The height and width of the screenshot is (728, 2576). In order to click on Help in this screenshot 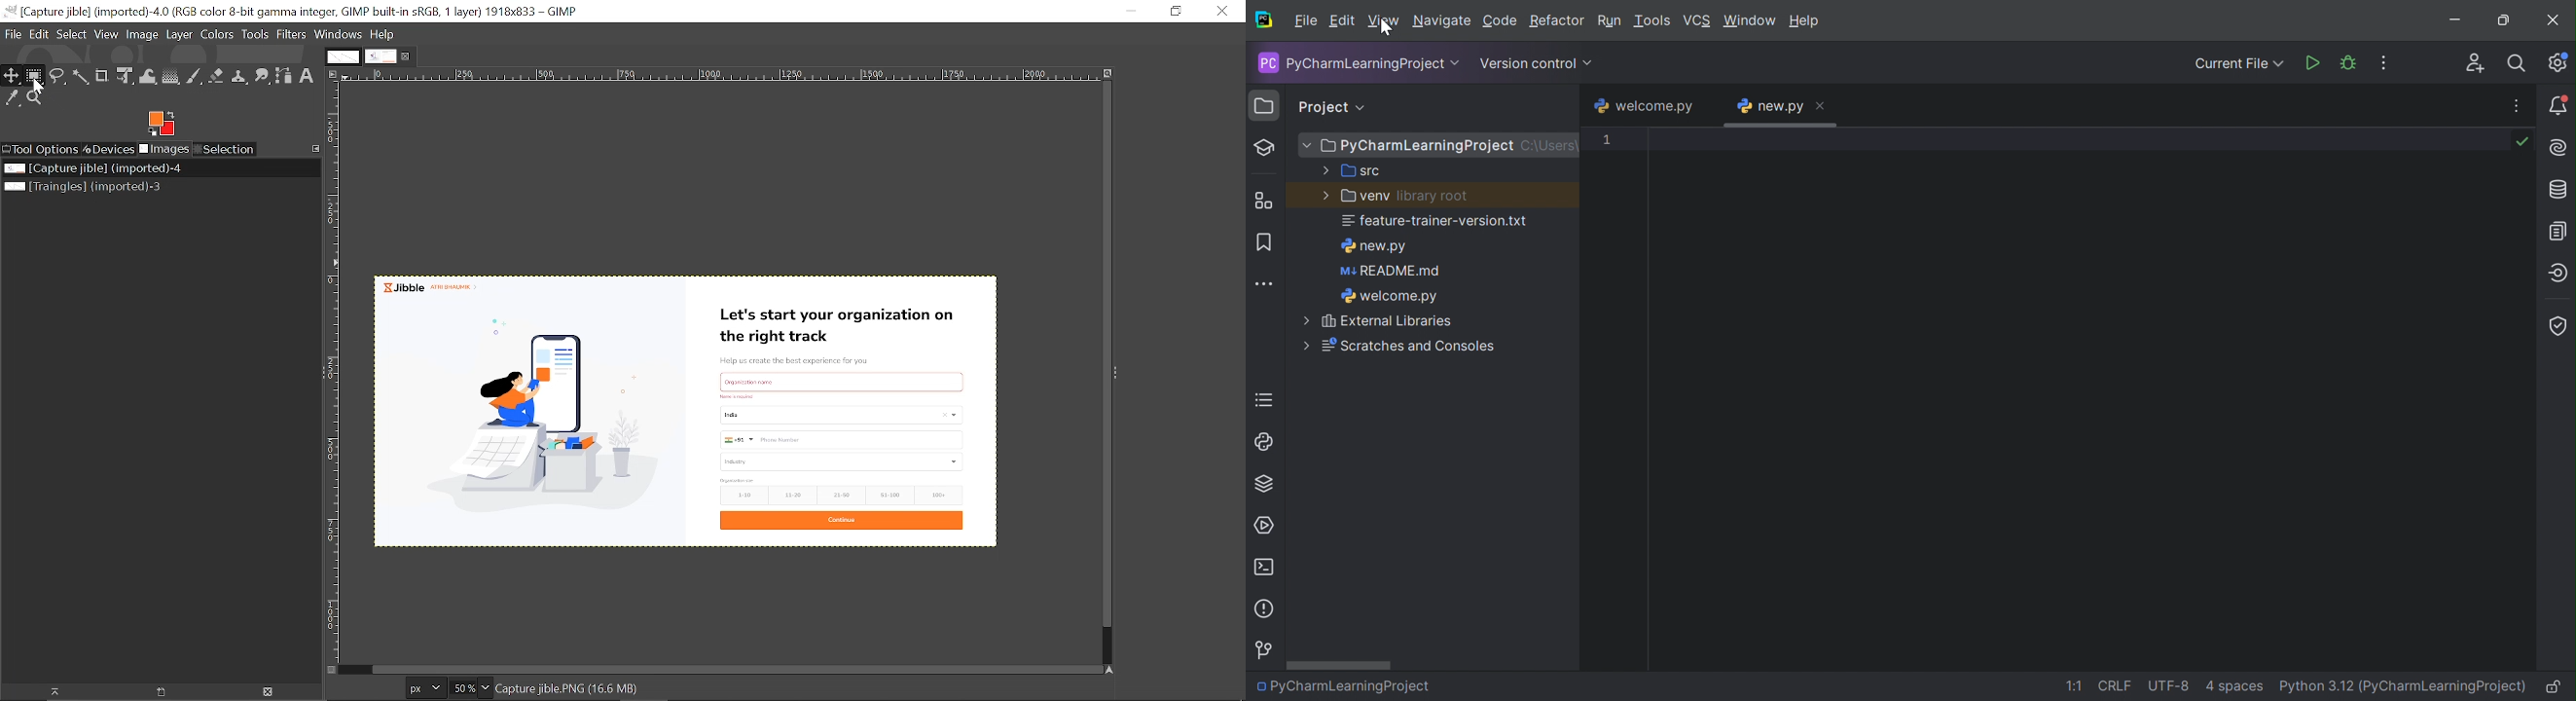, I will do `click(1807, 21)`.